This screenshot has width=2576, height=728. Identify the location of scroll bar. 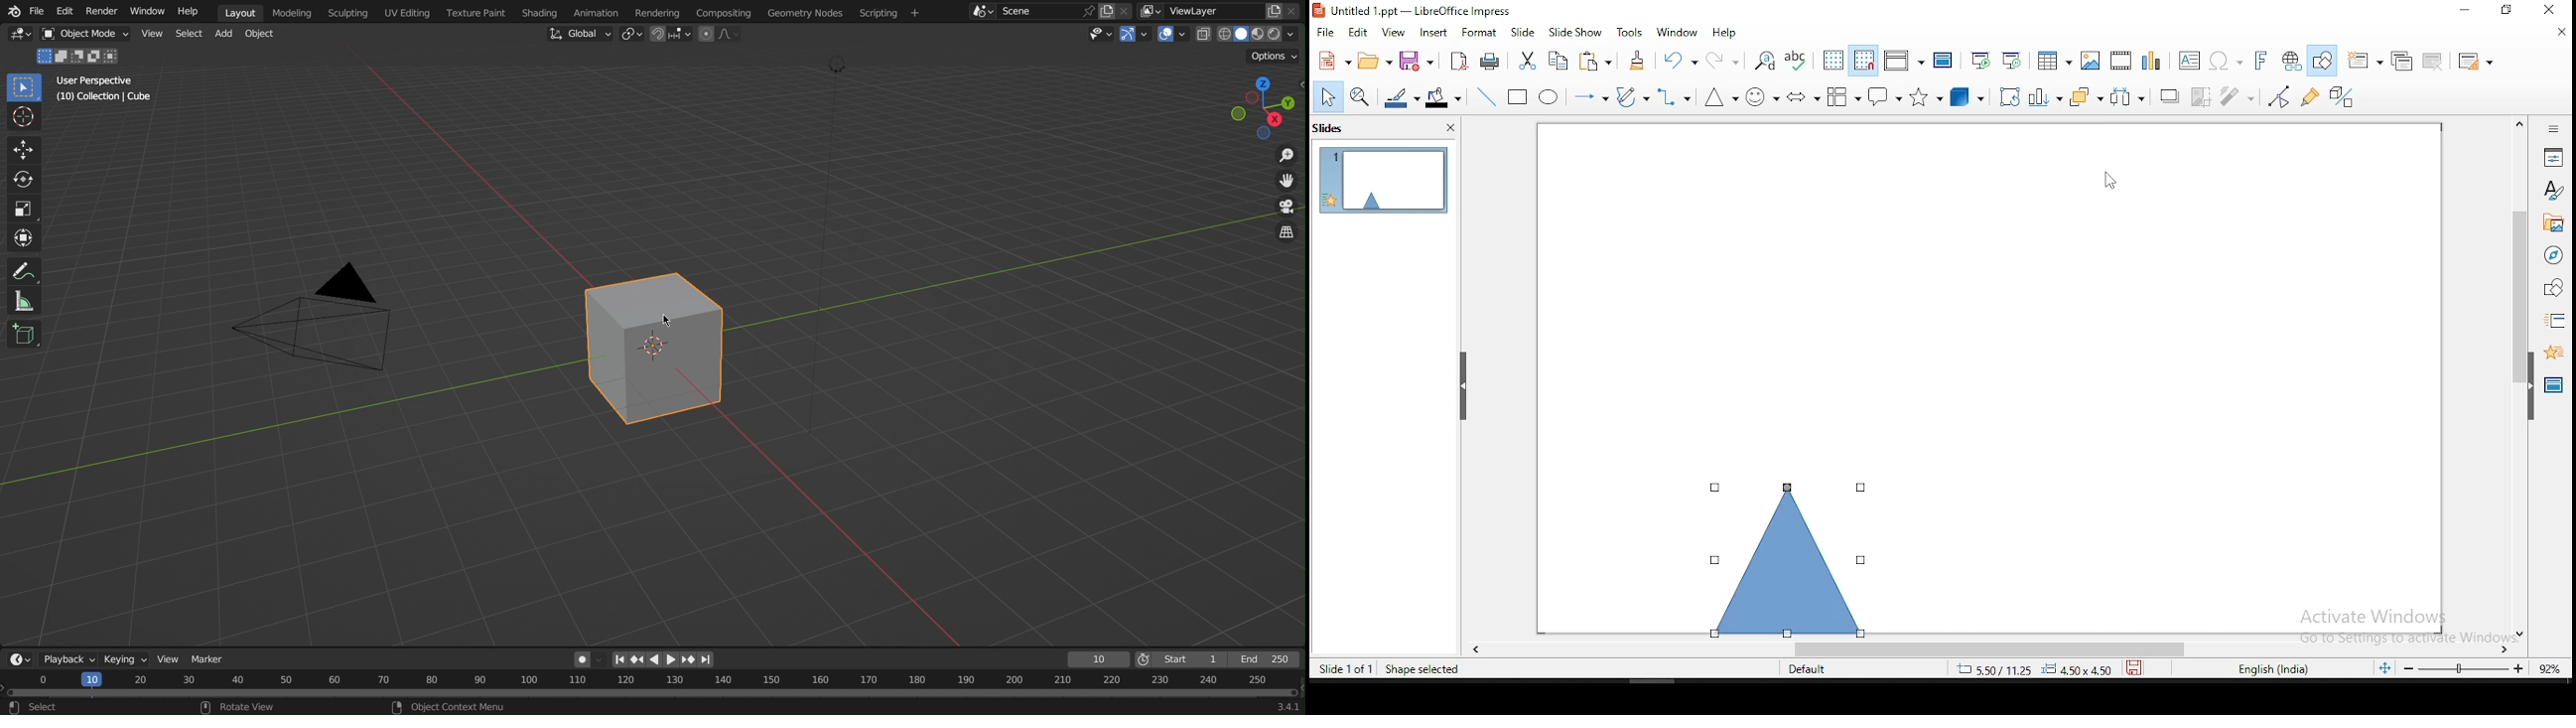
(2515, 376).